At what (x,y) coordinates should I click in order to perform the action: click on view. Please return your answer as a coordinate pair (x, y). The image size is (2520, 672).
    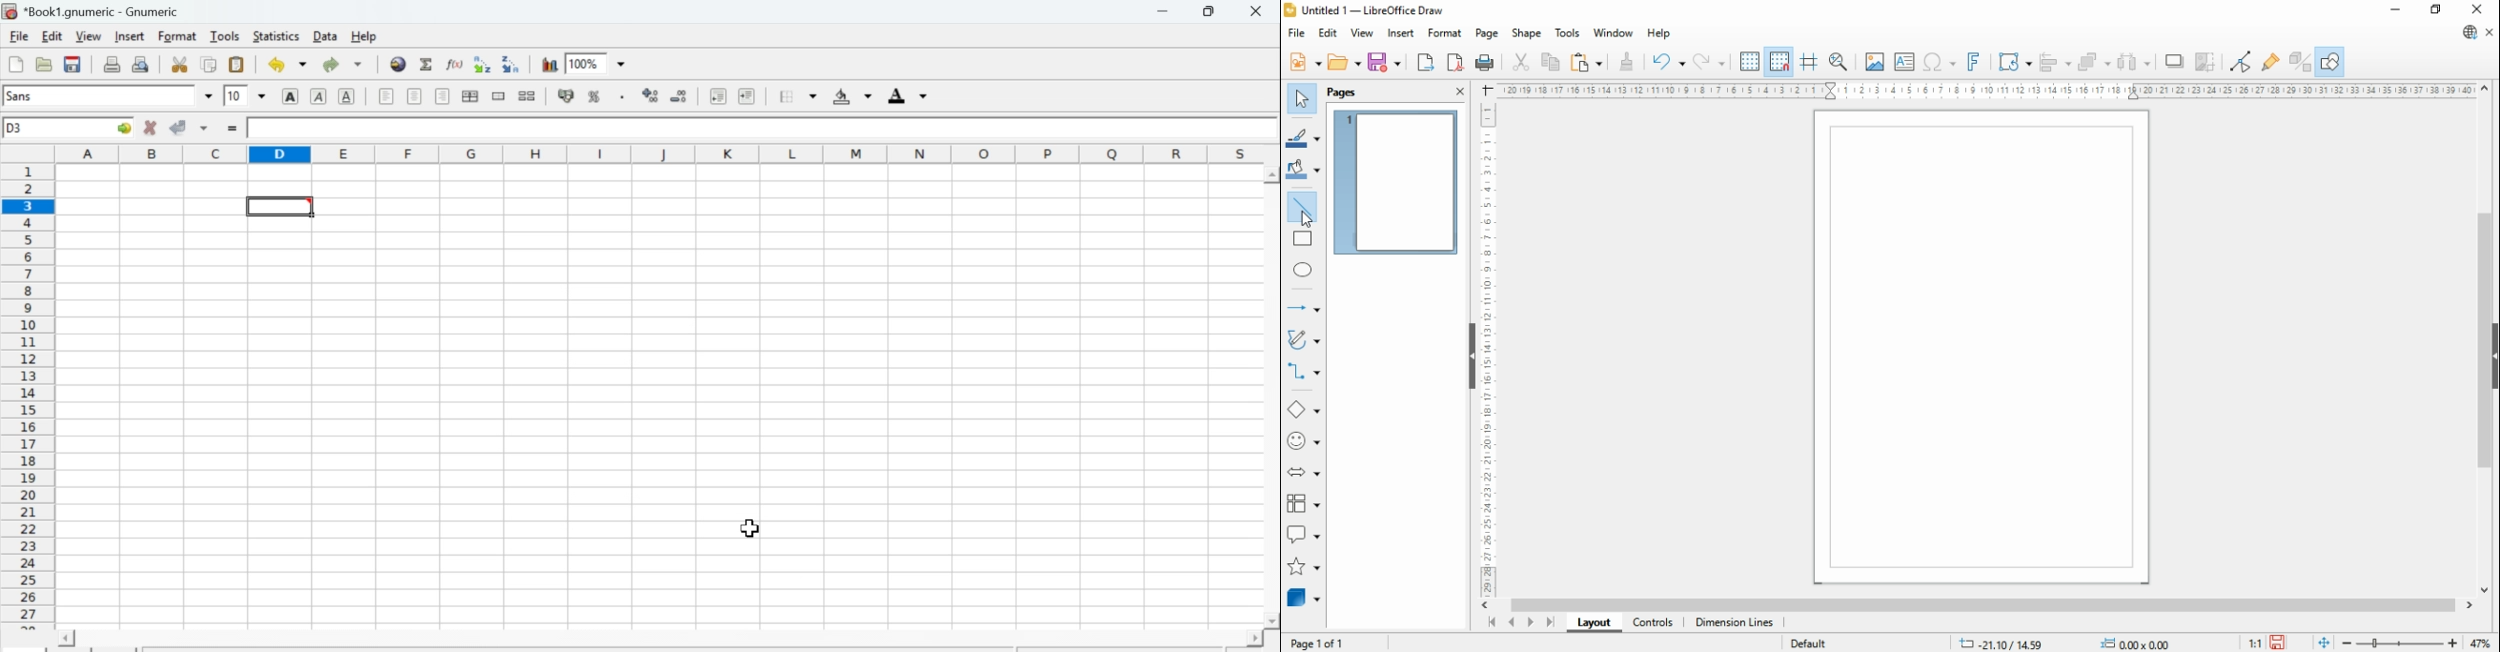
    Looking at the image, I should click on (1362, 34).